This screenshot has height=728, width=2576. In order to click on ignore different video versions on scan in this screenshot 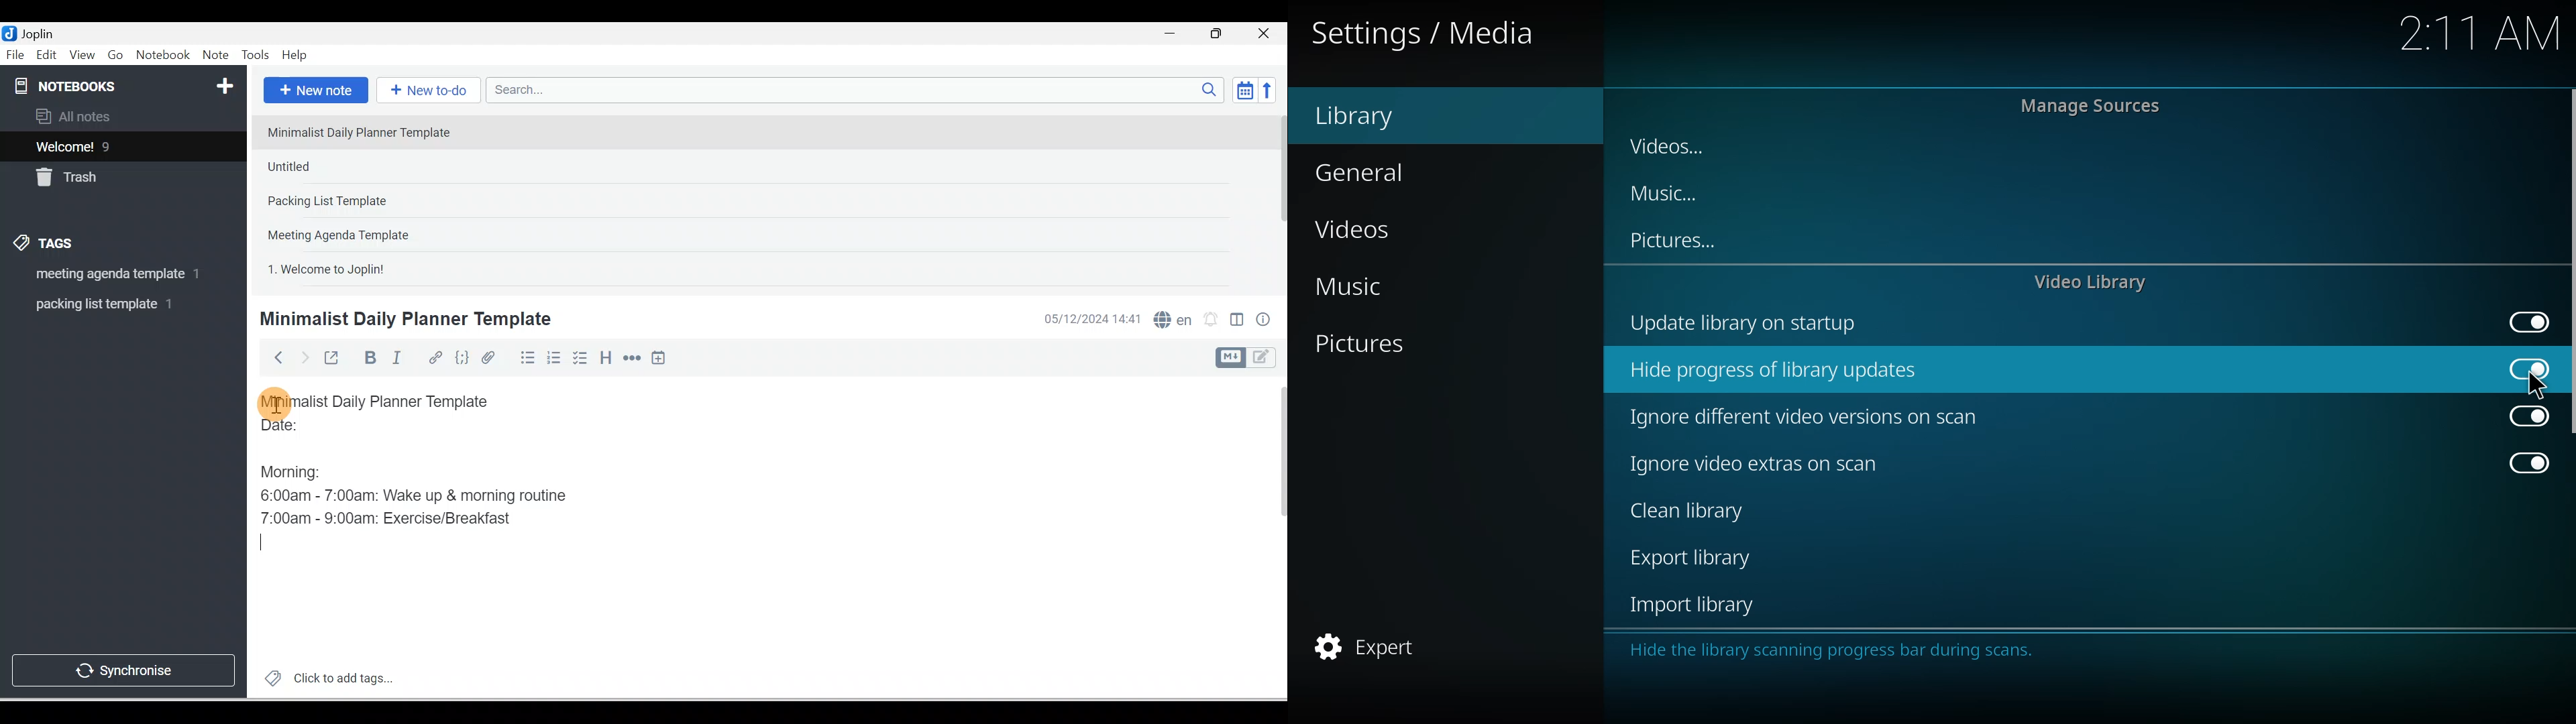, I will do `click(1812, 415)`.